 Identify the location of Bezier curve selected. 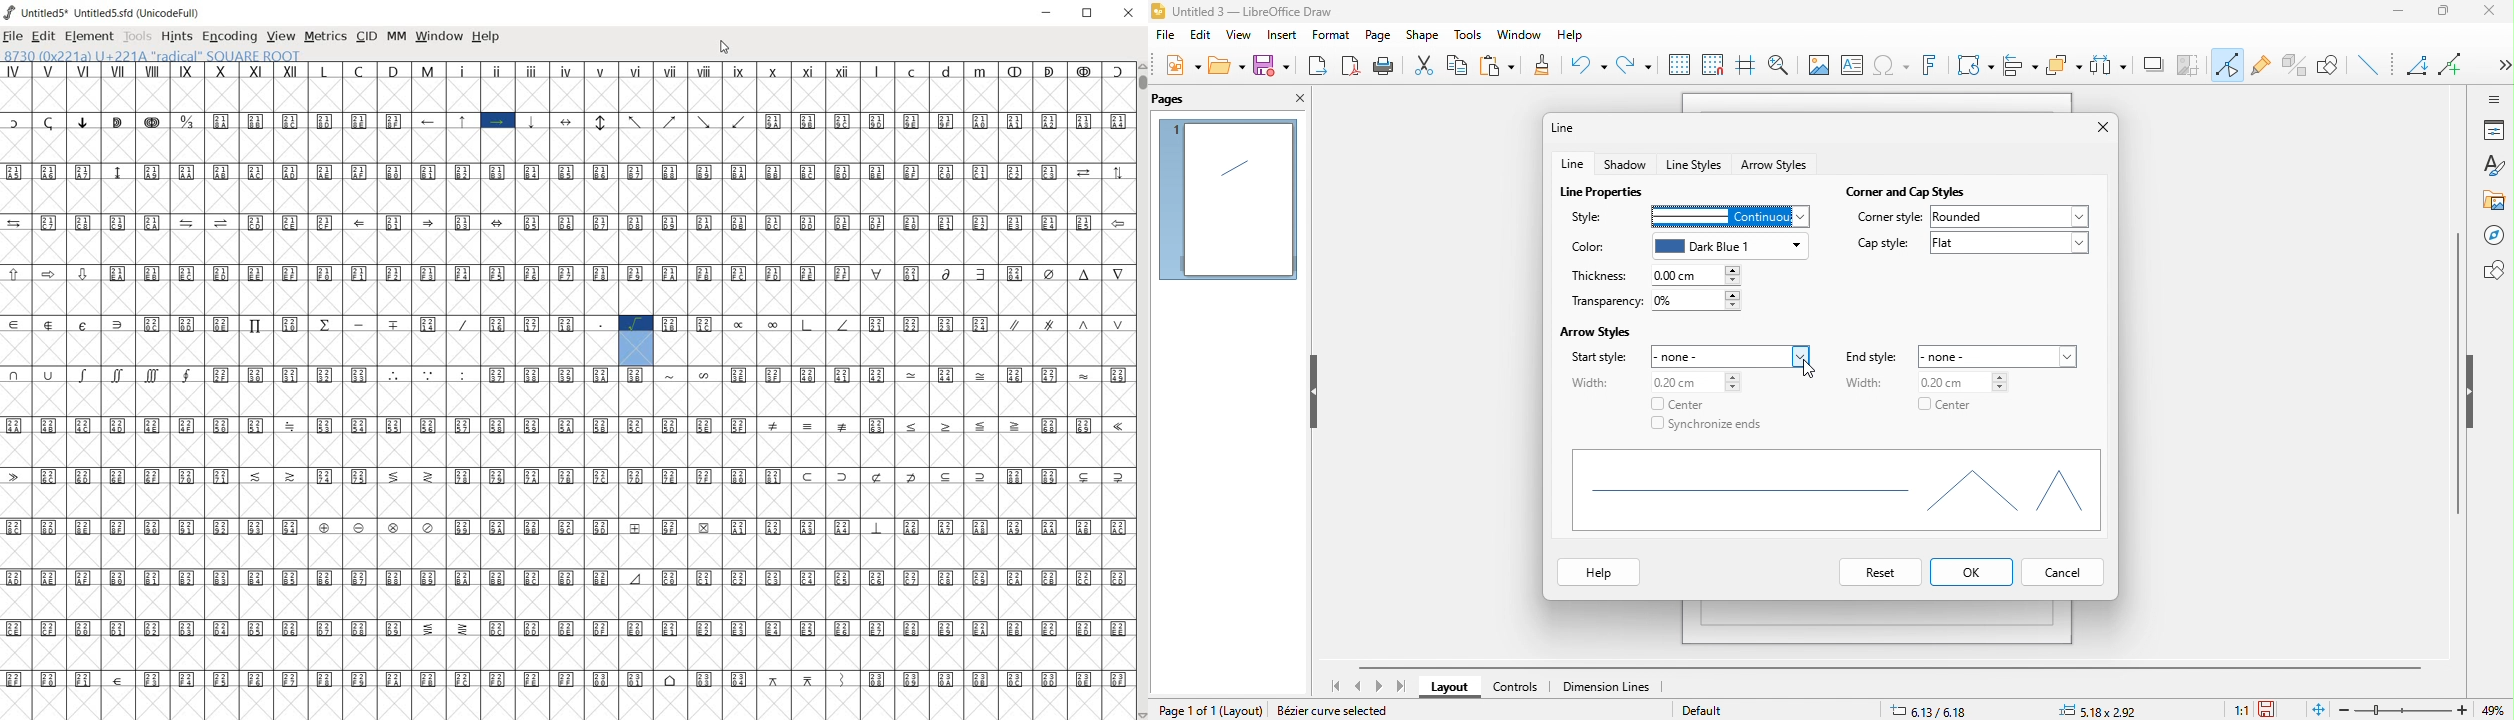
(1339, 712).